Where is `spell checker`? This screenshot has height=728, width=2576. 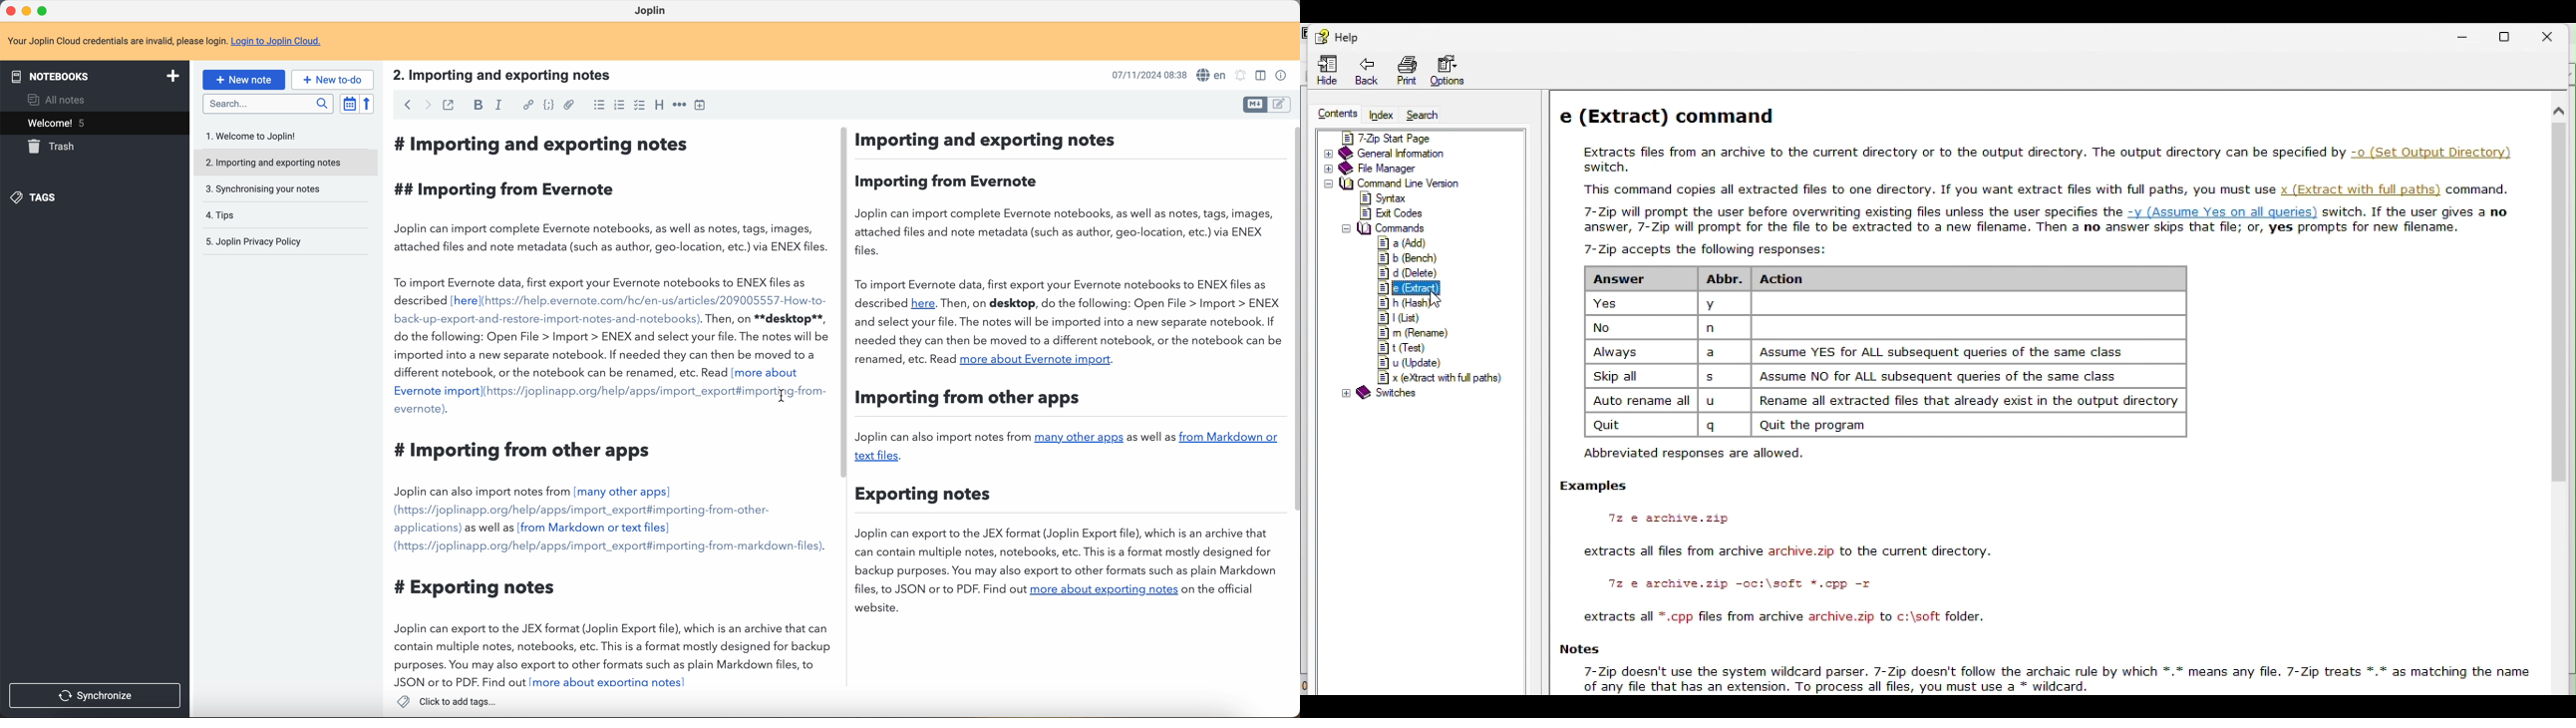 spell checker is located at coordinates (1213, 74).